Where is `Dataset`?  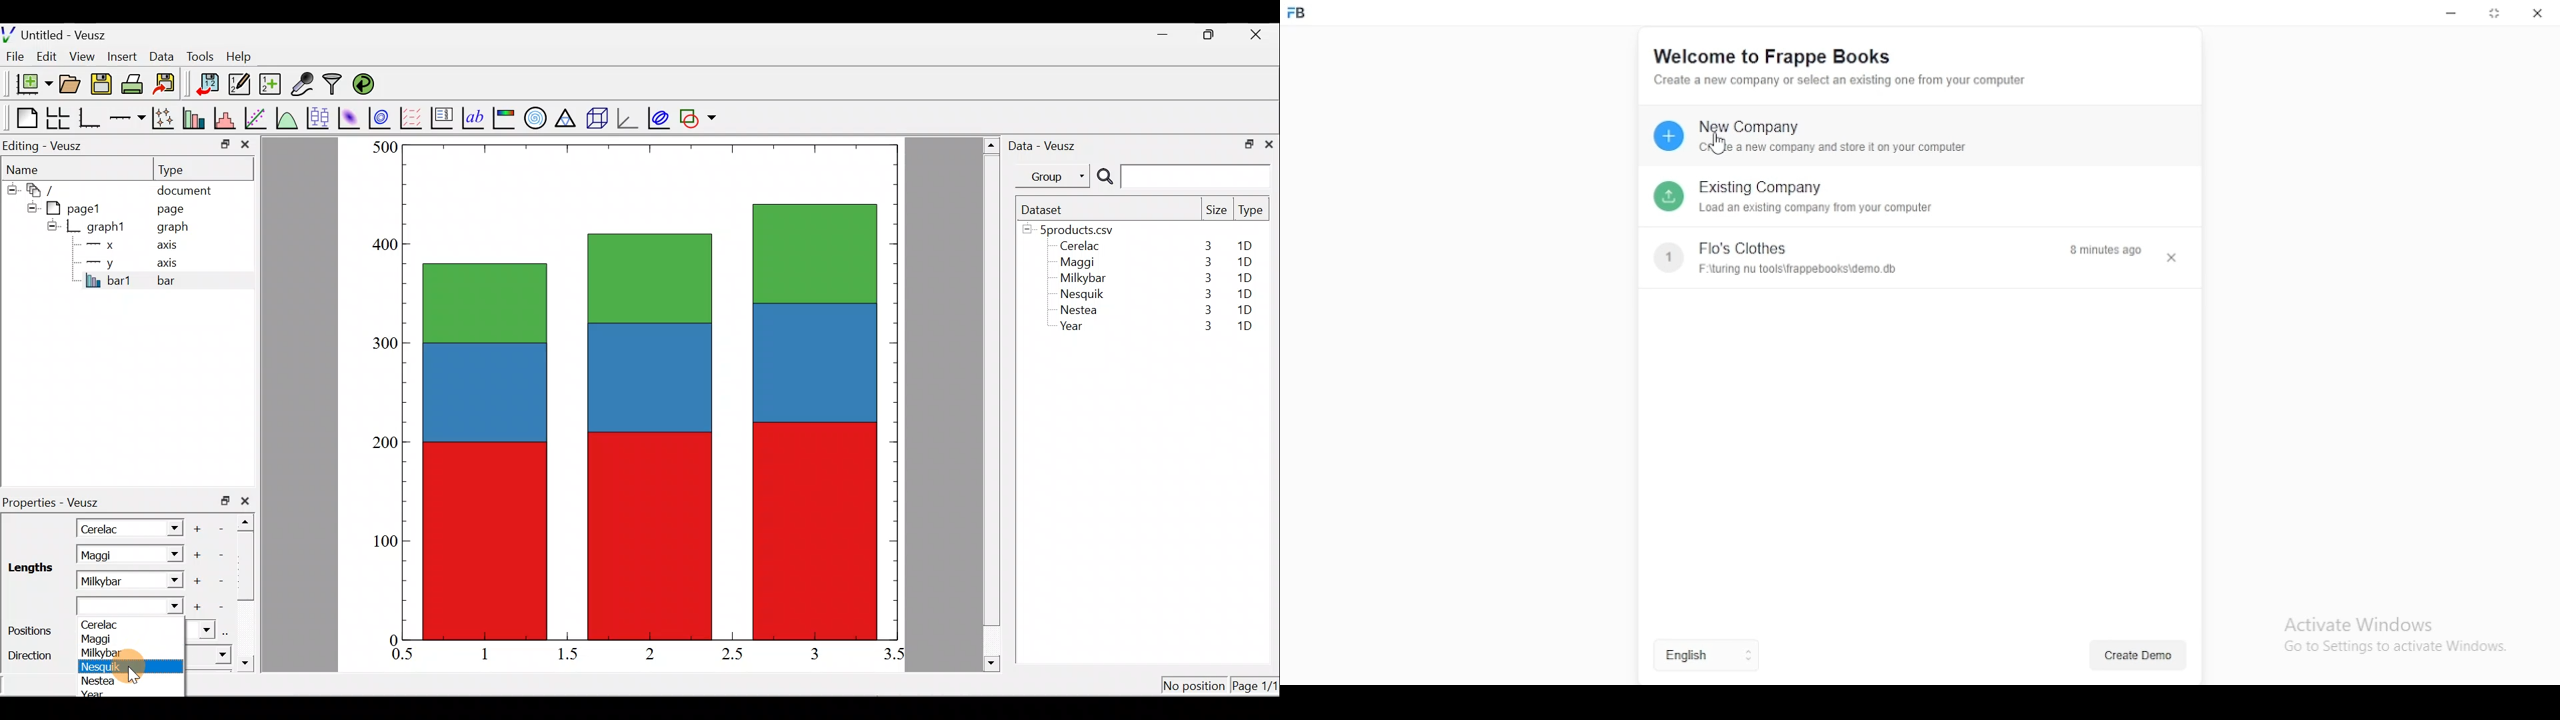 Dataset is located at coordinates (1047, 209).